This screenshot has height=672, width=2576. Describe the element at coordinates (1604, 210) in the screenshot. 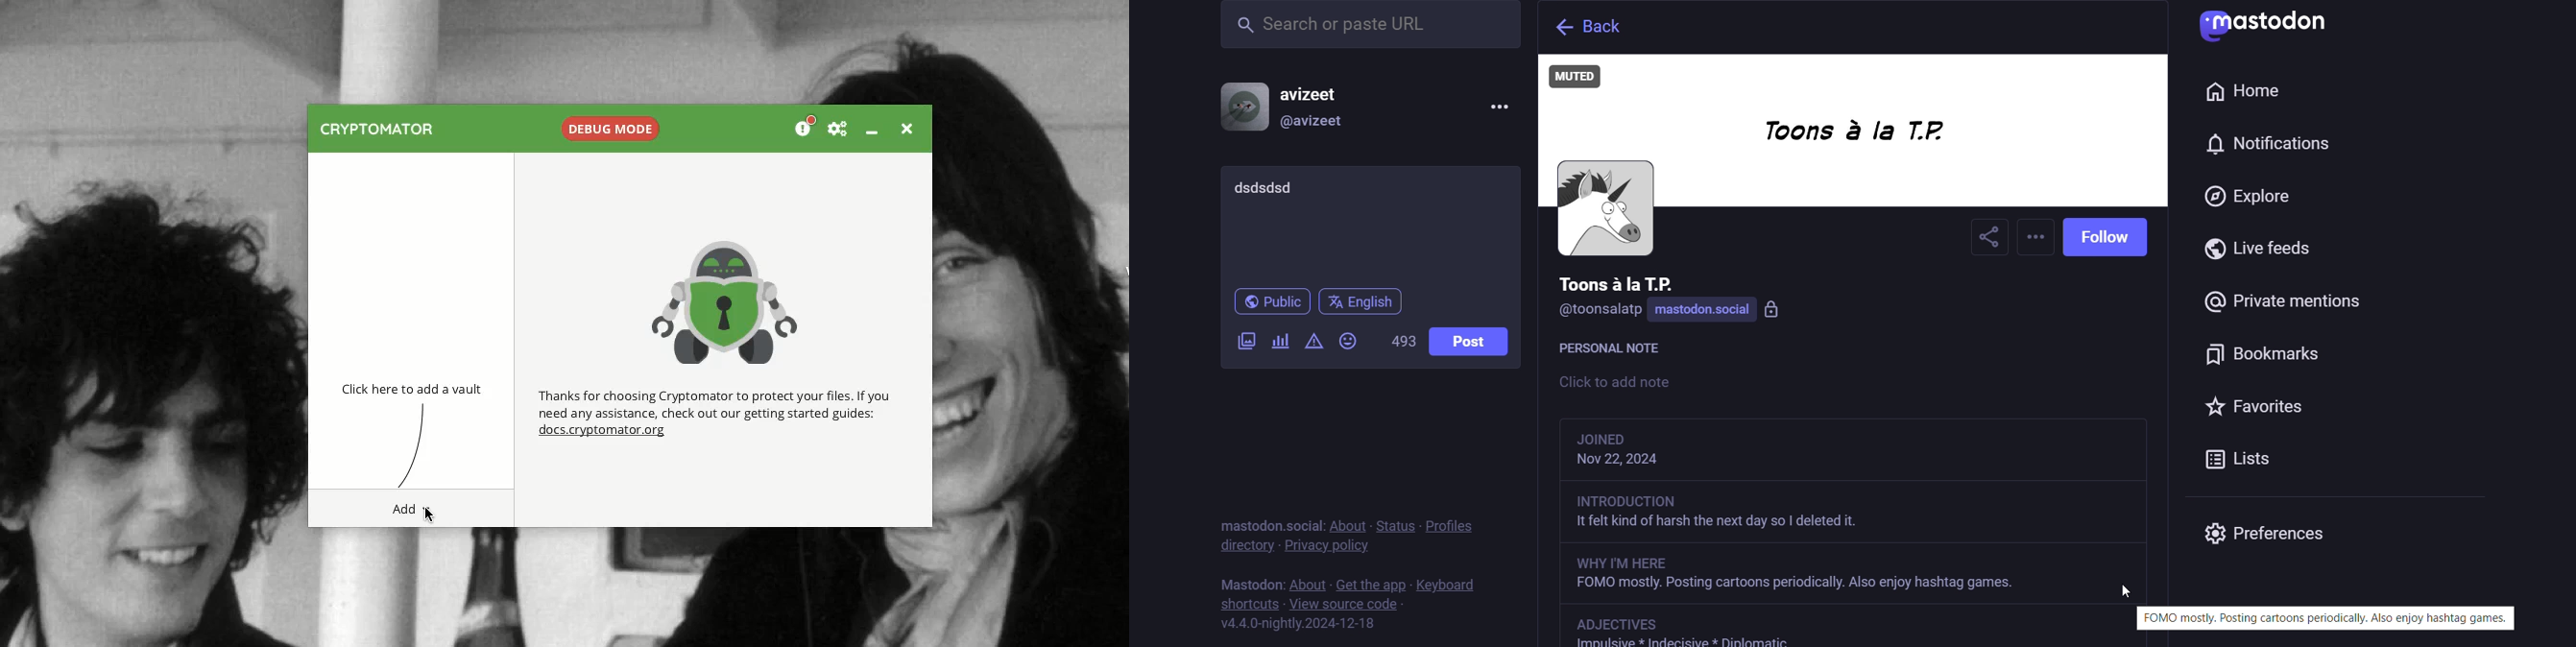

I see `profile picture` at that location.